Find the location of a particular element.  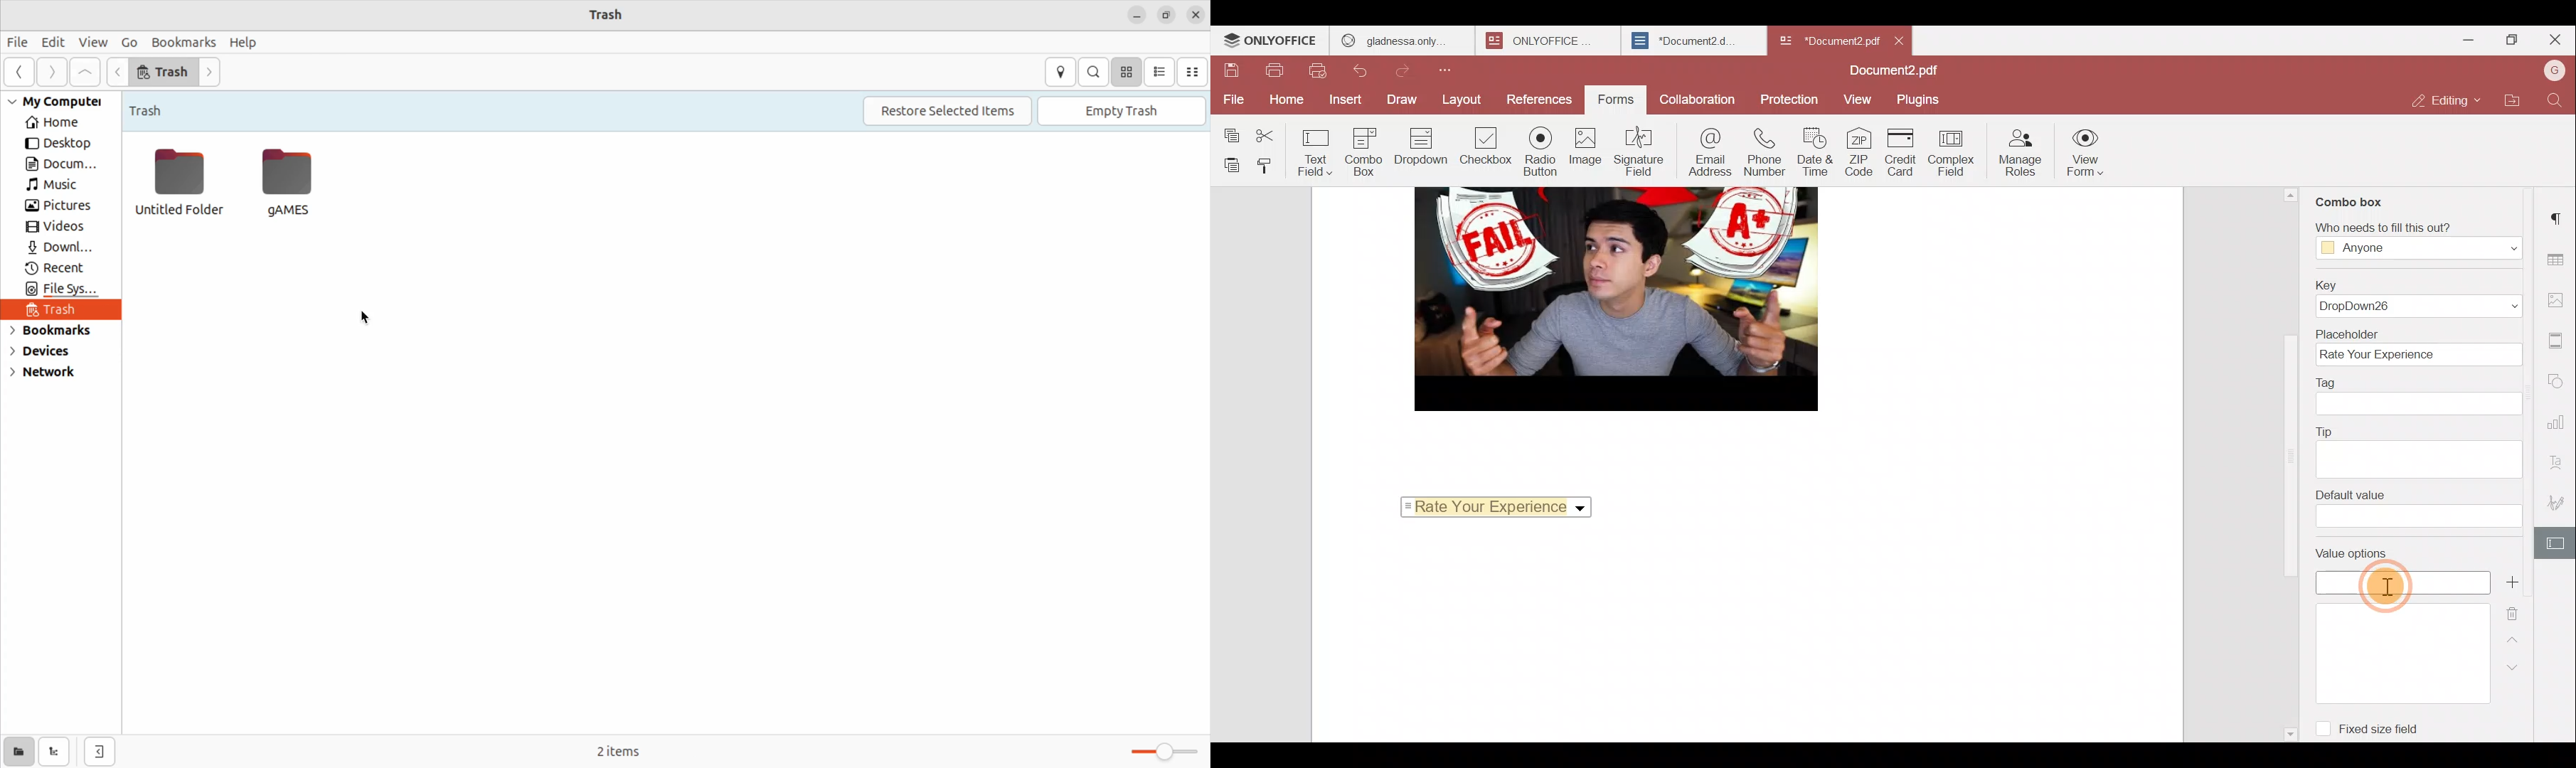

Copy is located at coordinates (1231, 132).